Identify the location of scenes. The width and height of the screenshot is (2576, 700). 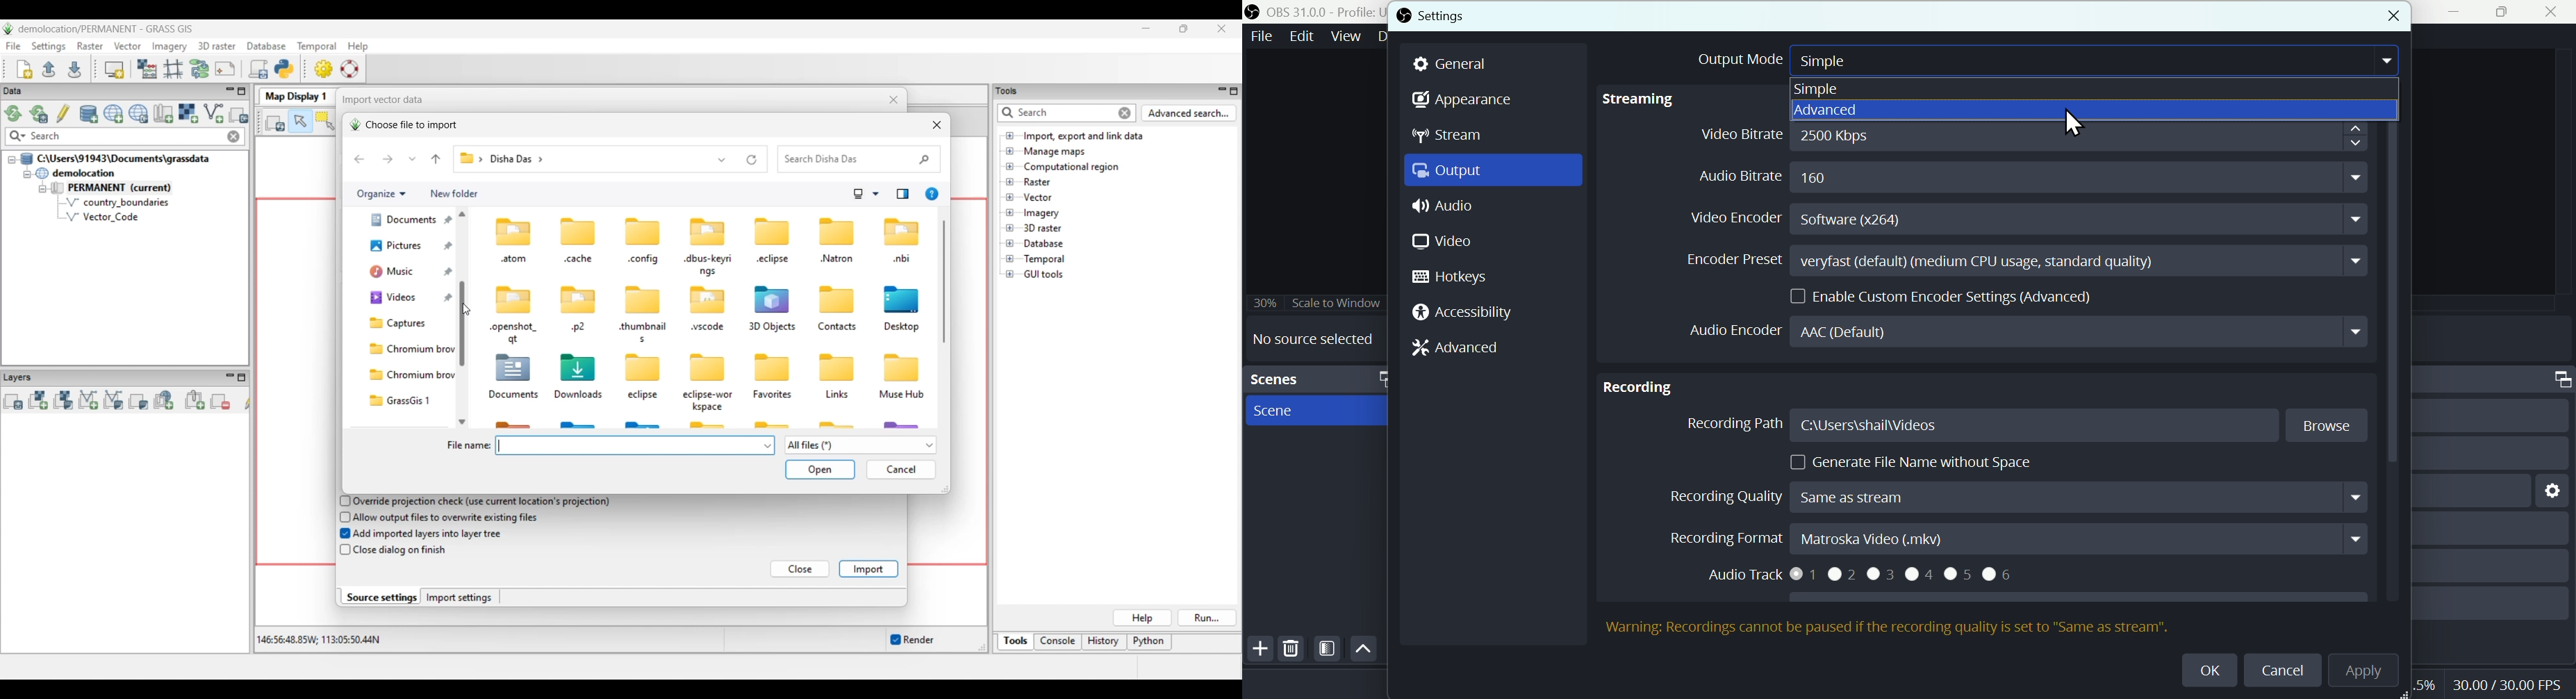
(1314, 379).